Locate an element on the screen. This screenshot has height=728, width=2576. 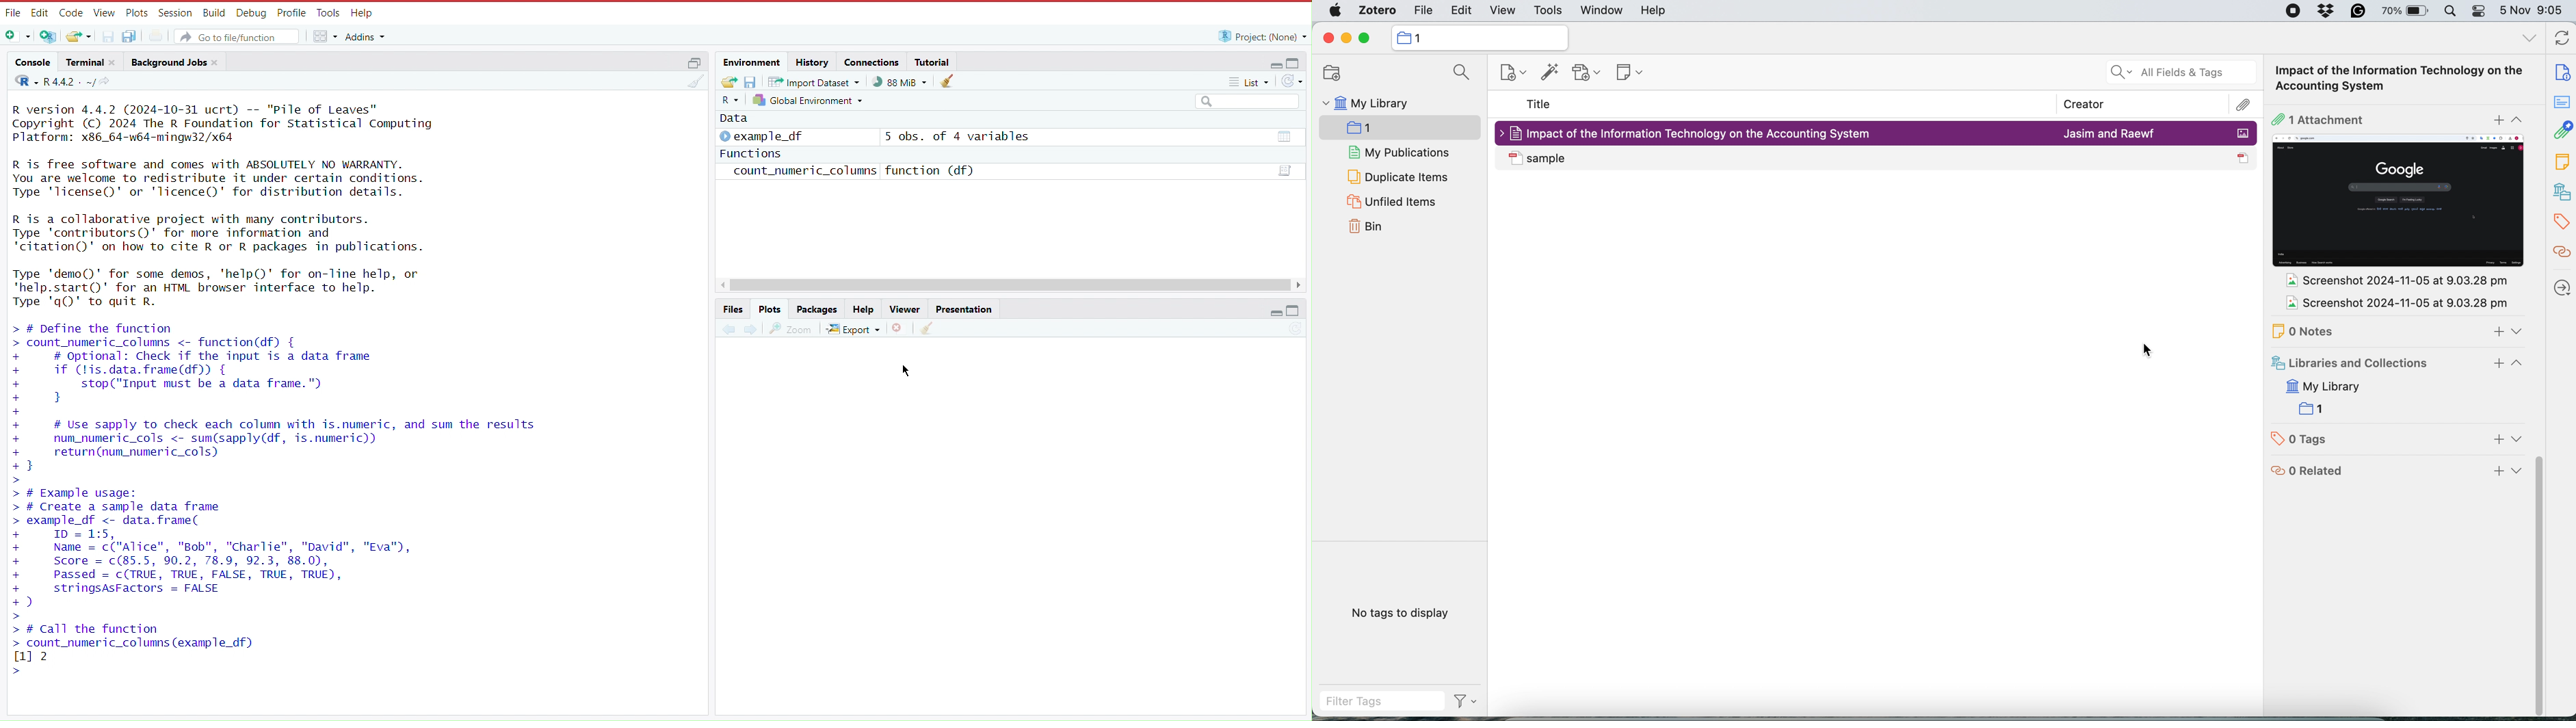
Debug is located at coordinates (250, 12).